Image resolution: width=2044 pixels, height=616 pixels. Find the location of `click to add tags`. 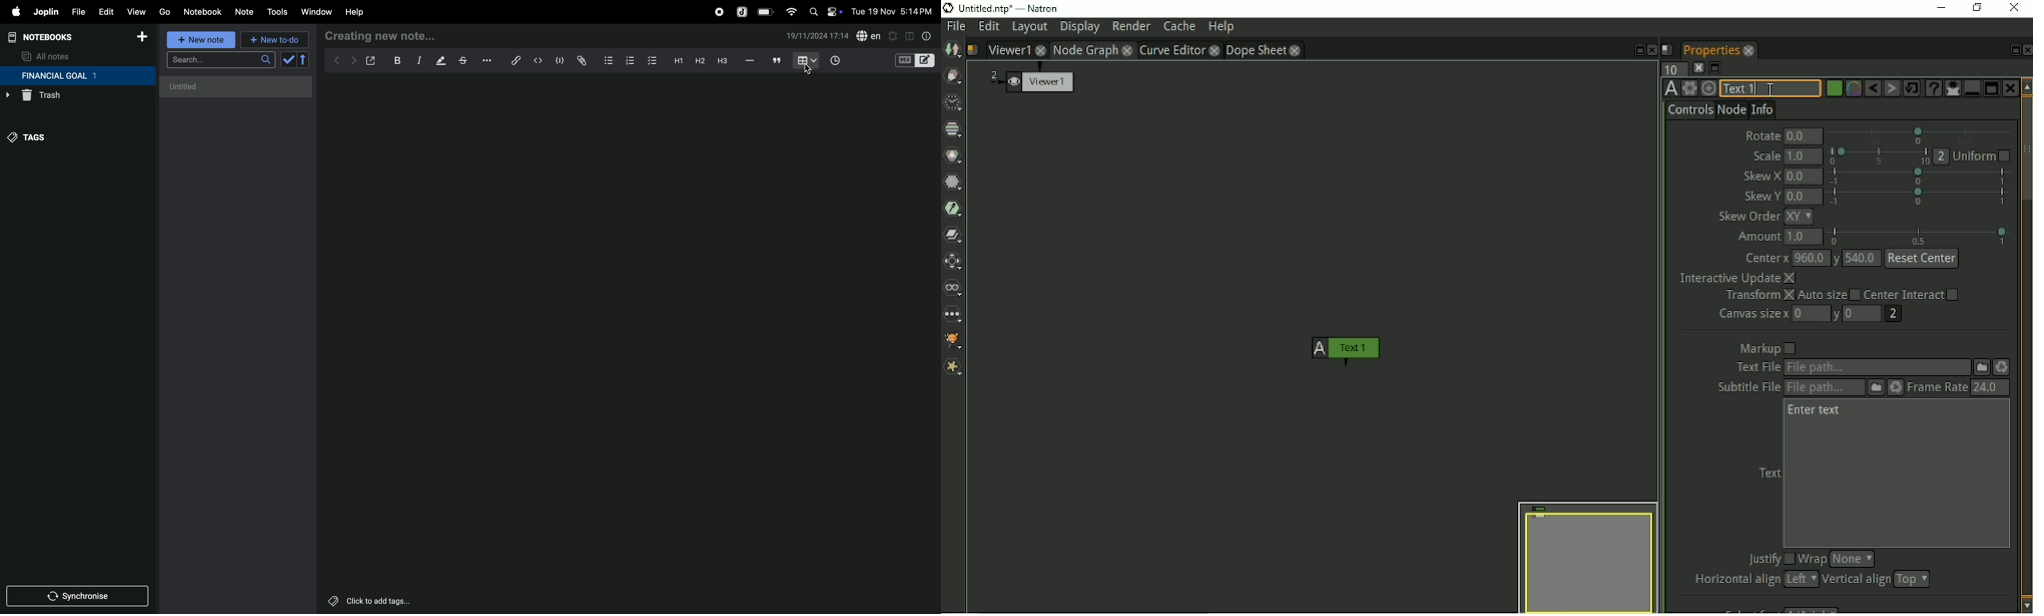

click to add tags is located at coordinates (389, 600).